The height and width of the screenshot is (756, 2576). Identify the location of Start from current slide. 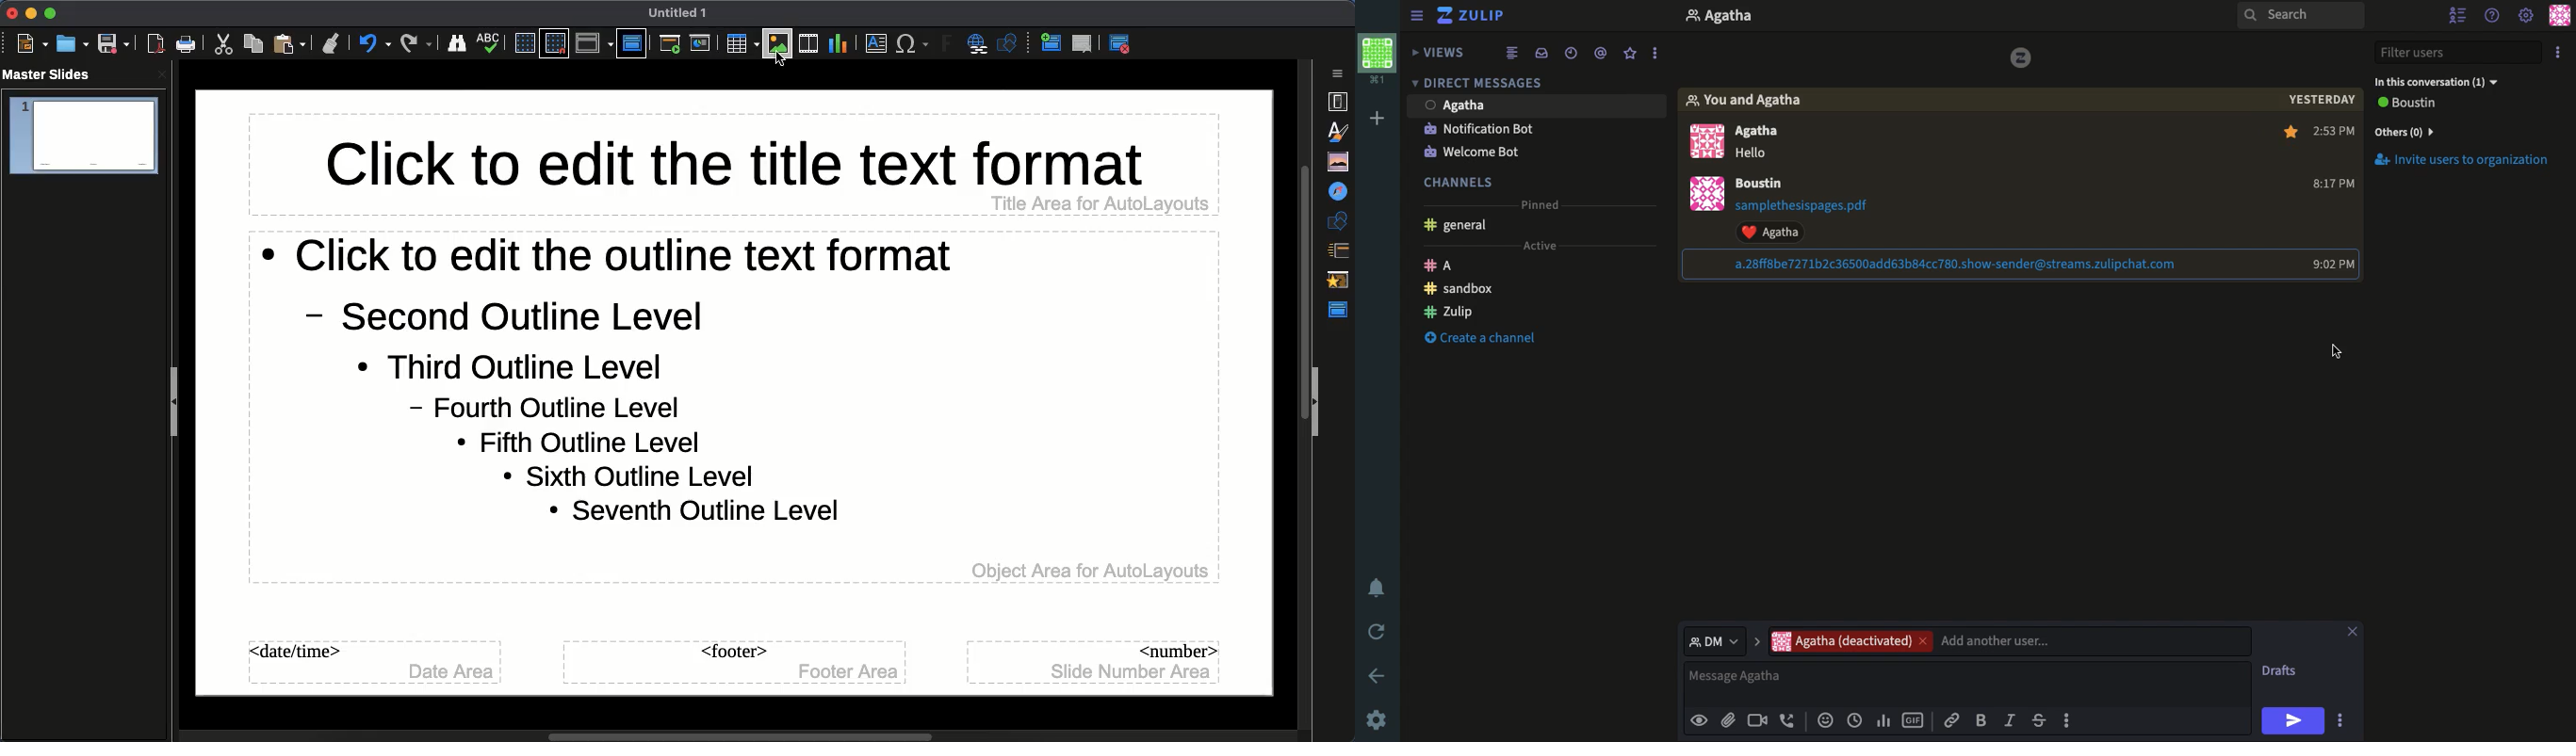
(702, 43).